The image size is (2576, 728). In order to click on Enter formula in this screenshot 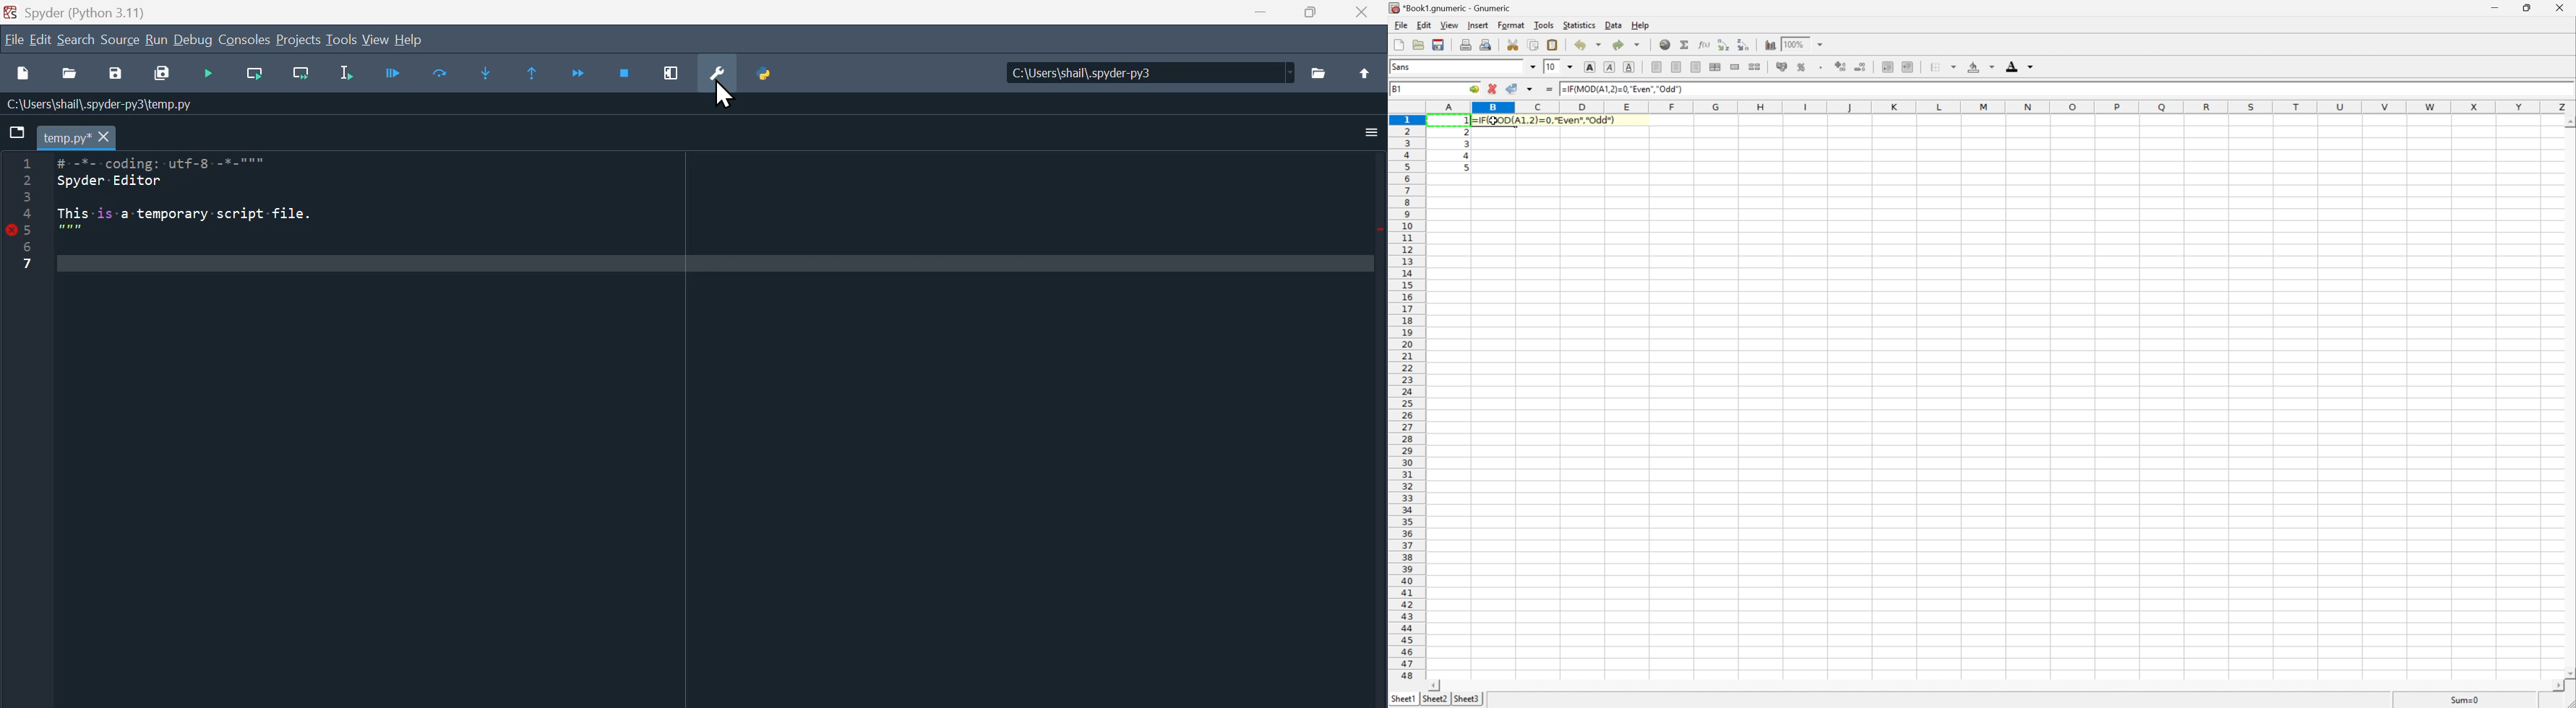, I will do `click(1547, 91)`.